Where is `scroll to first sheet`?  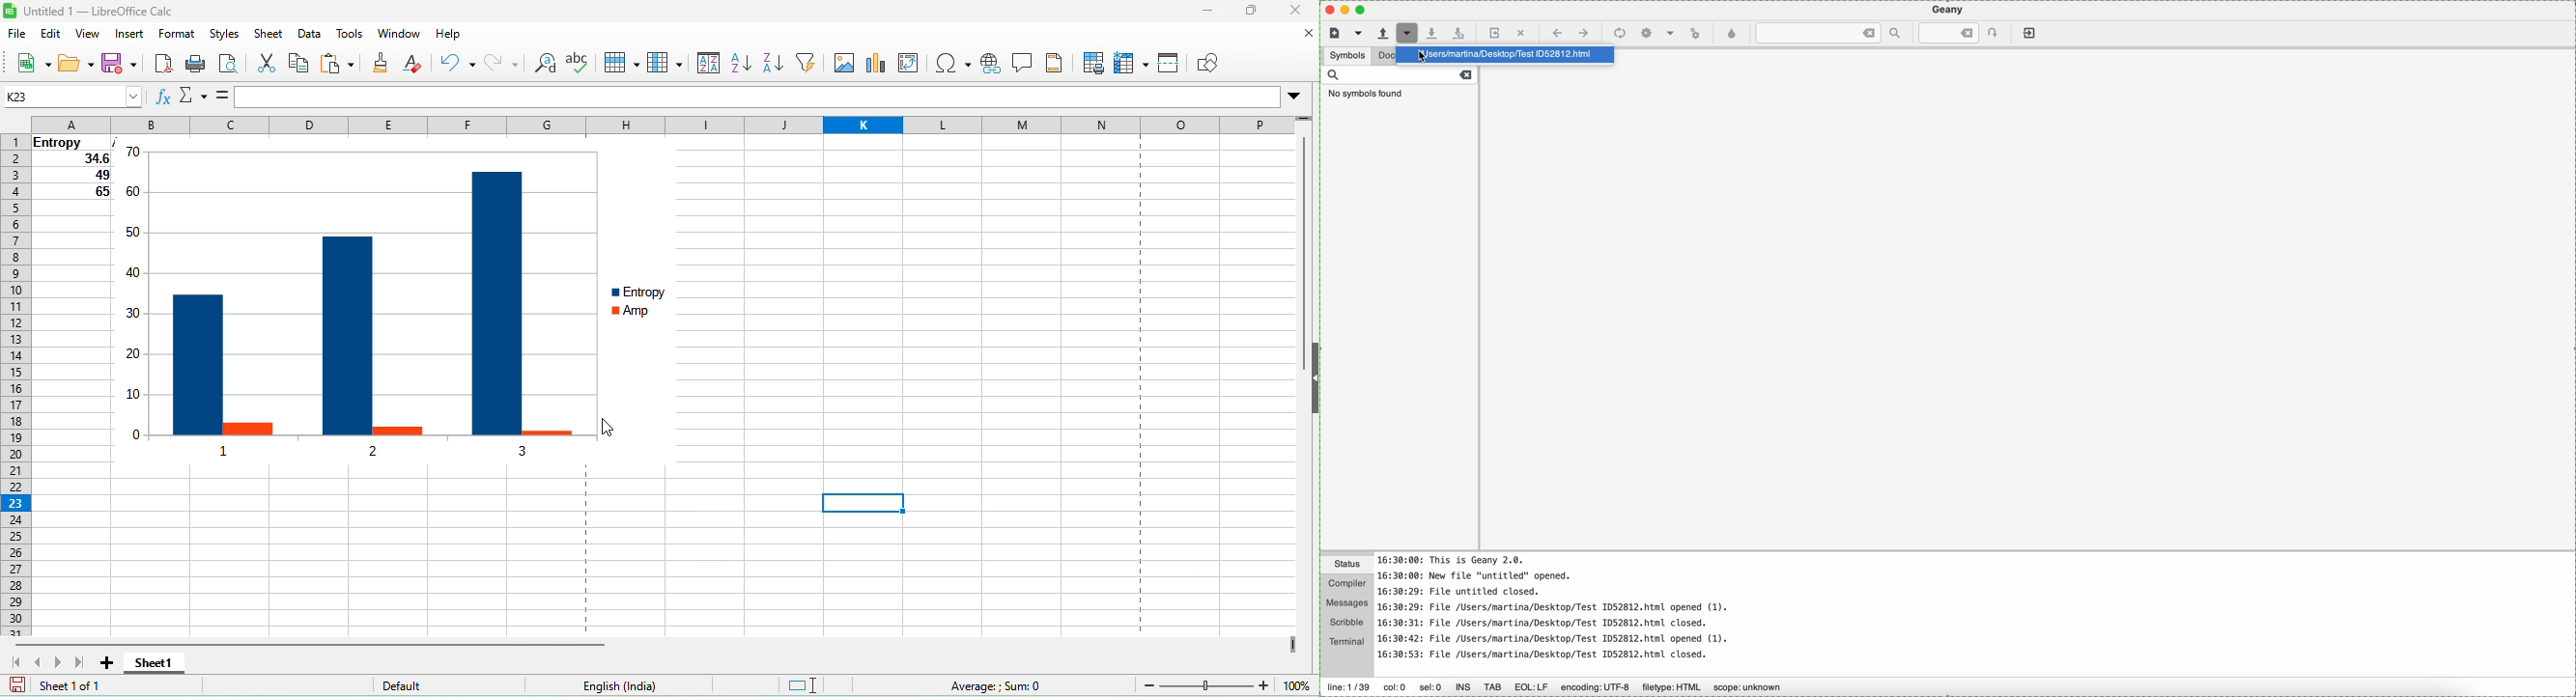 scroll to first sheet is located at coordinates (15, 663).